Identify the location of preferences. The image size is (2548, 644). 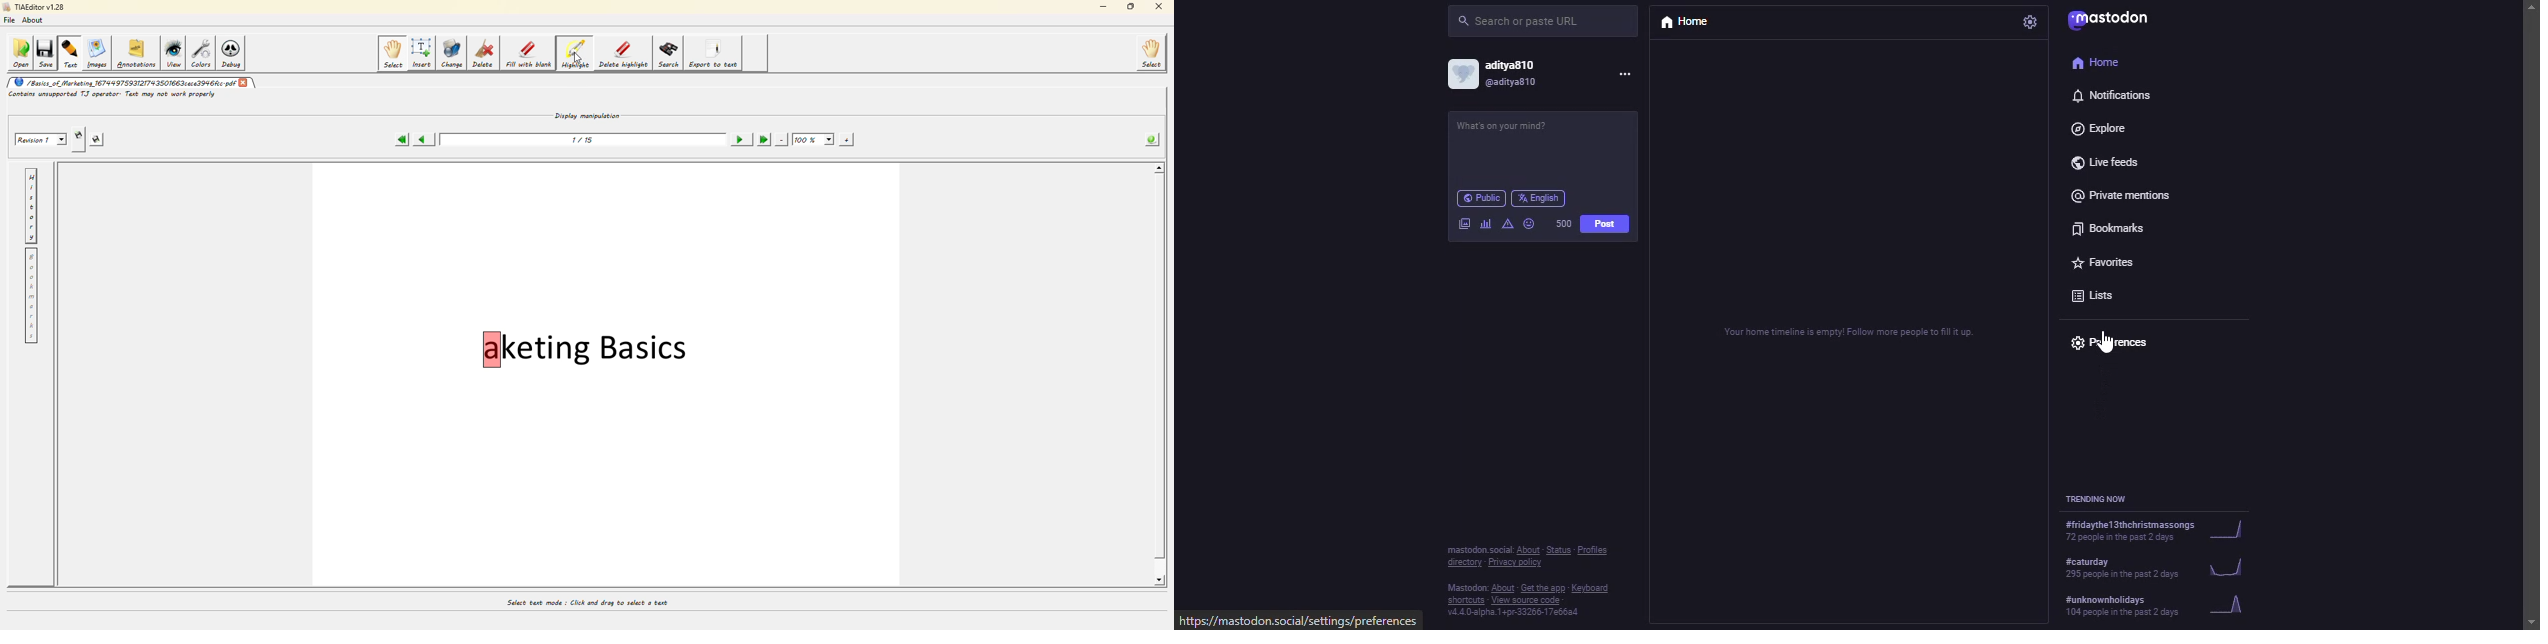
(2109, 340).